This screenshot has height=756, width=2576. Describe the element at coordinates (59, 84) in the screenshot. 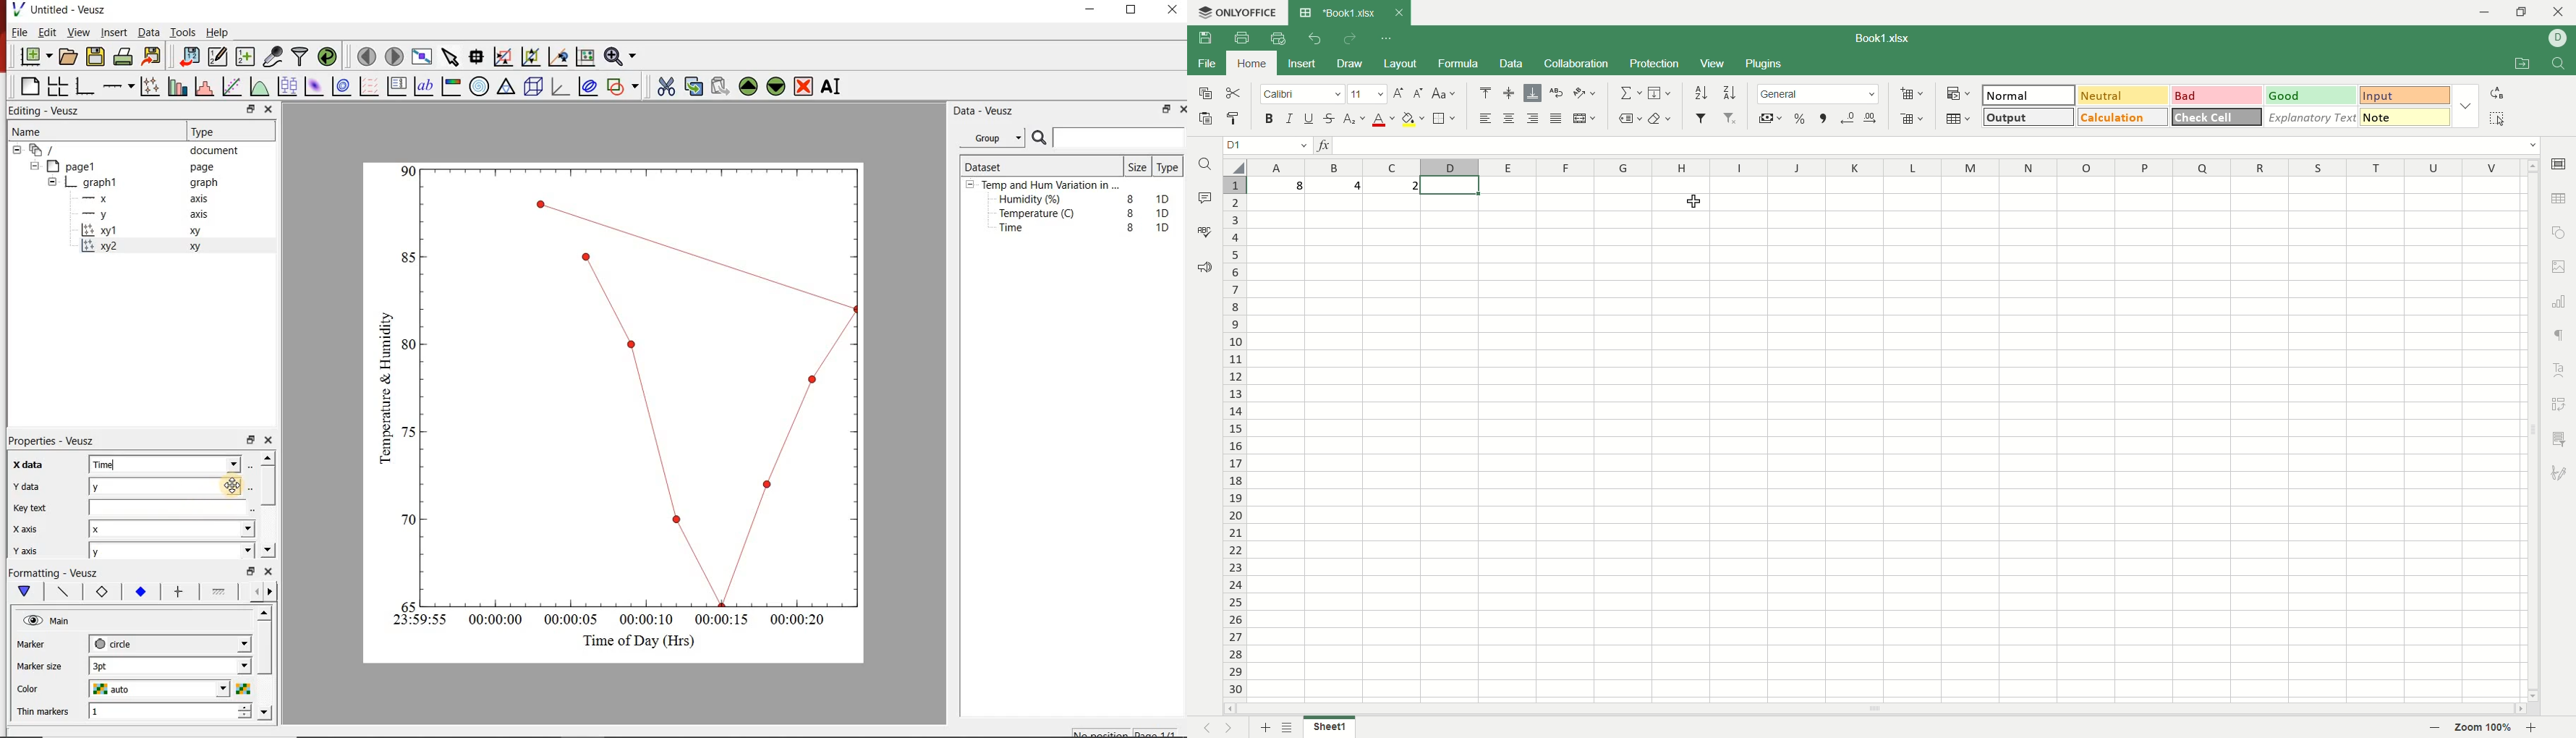

I see `arrange graphs in a grid` at that location.